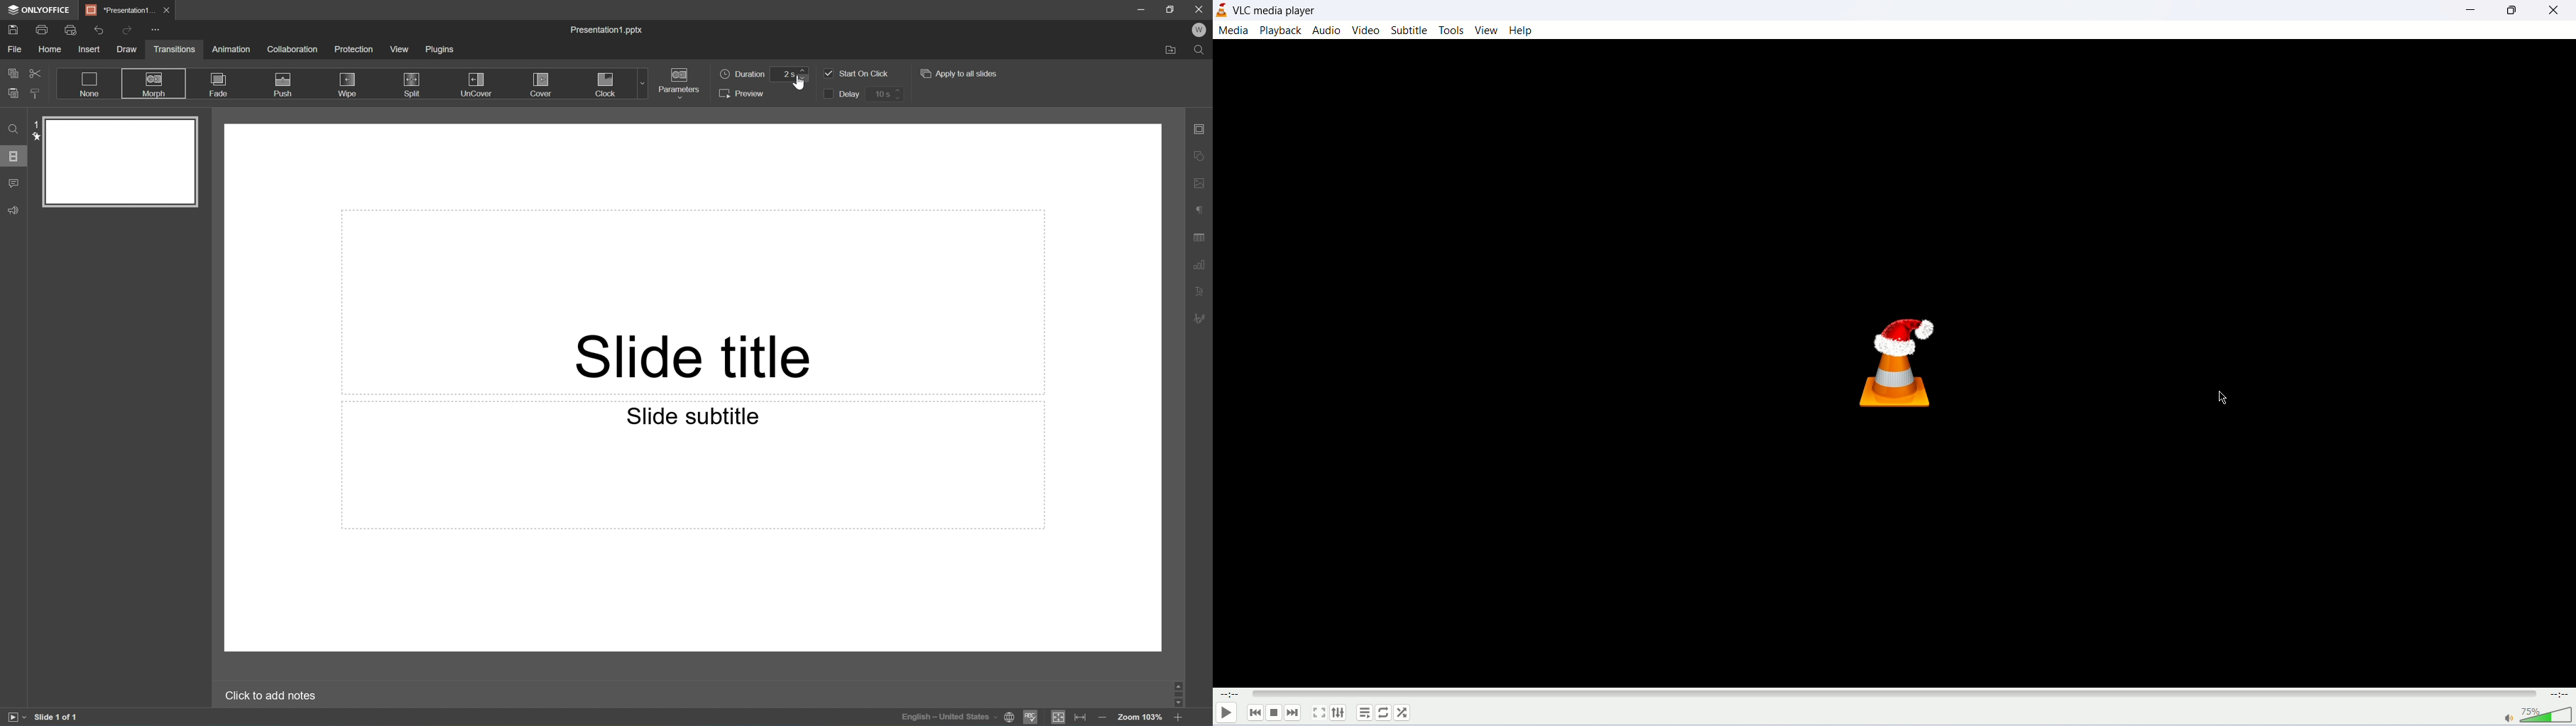 The width and height of the screenshot is (2576, 728). What do you see at coordinates (882, 95) in the screenshot?
I see `10 s` at bounding box center [882, 95].